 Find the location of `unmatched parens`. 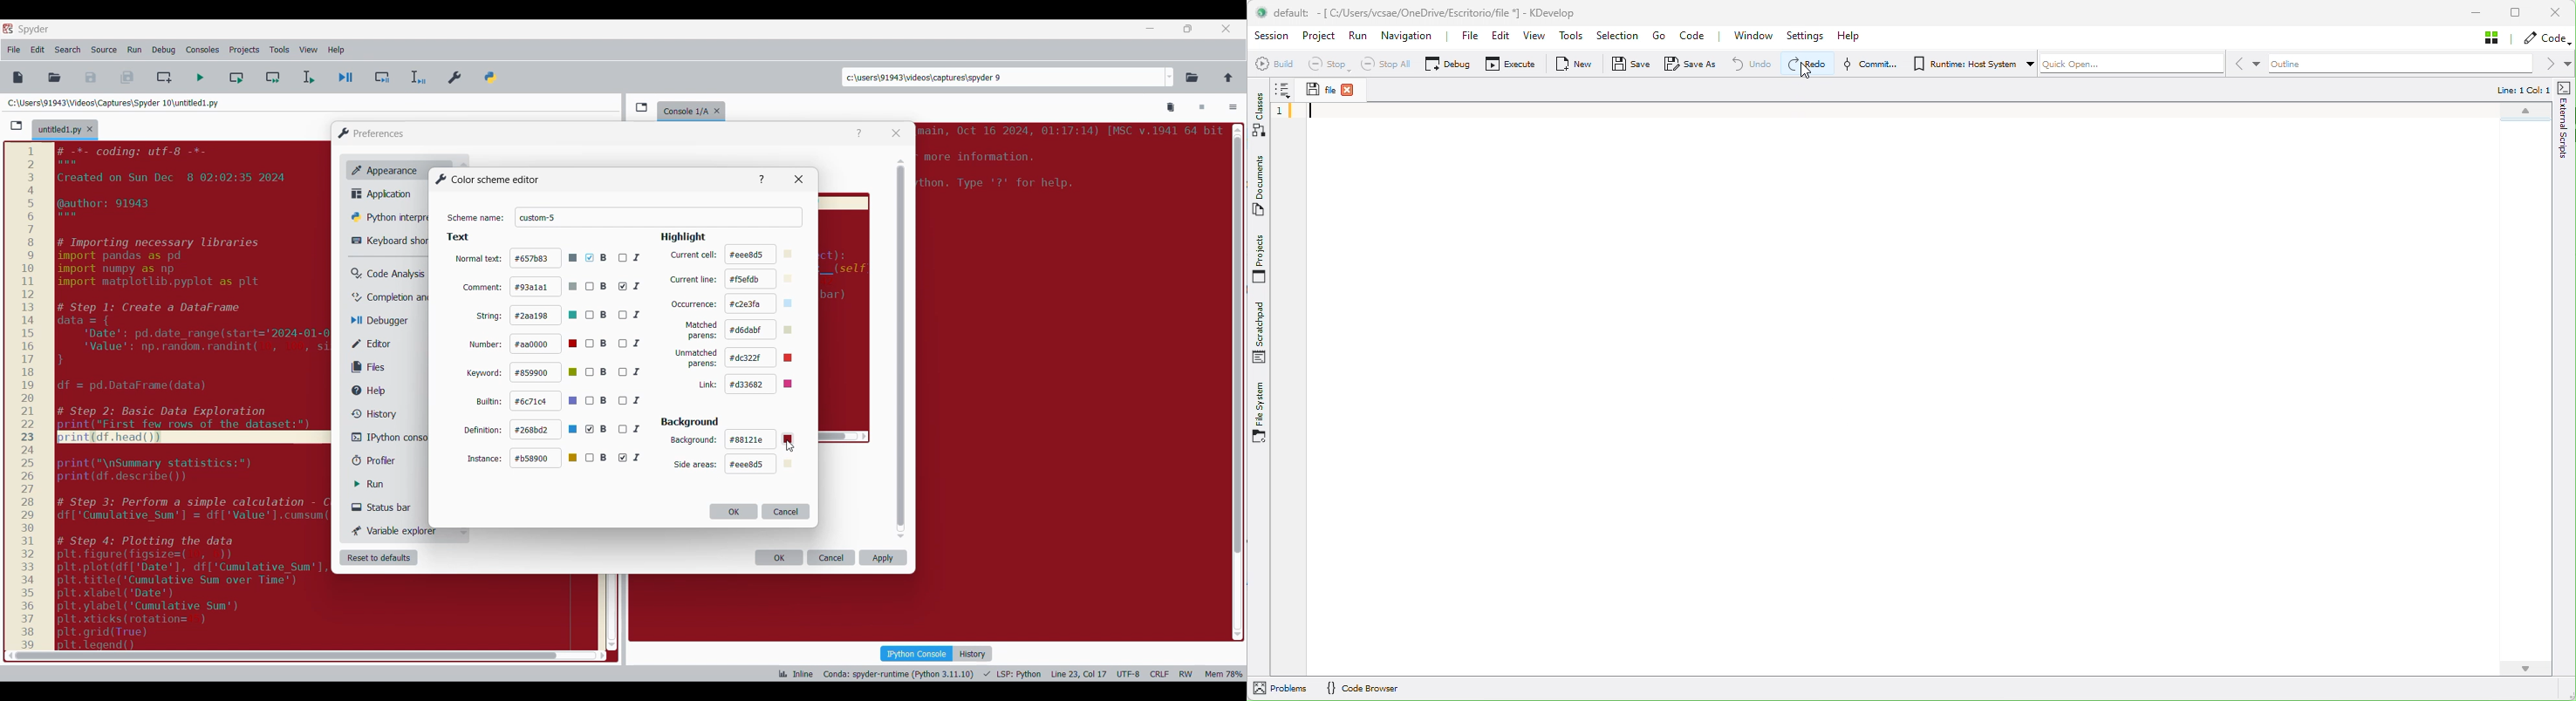

unmatched parens is located at coordinates (697, 358).